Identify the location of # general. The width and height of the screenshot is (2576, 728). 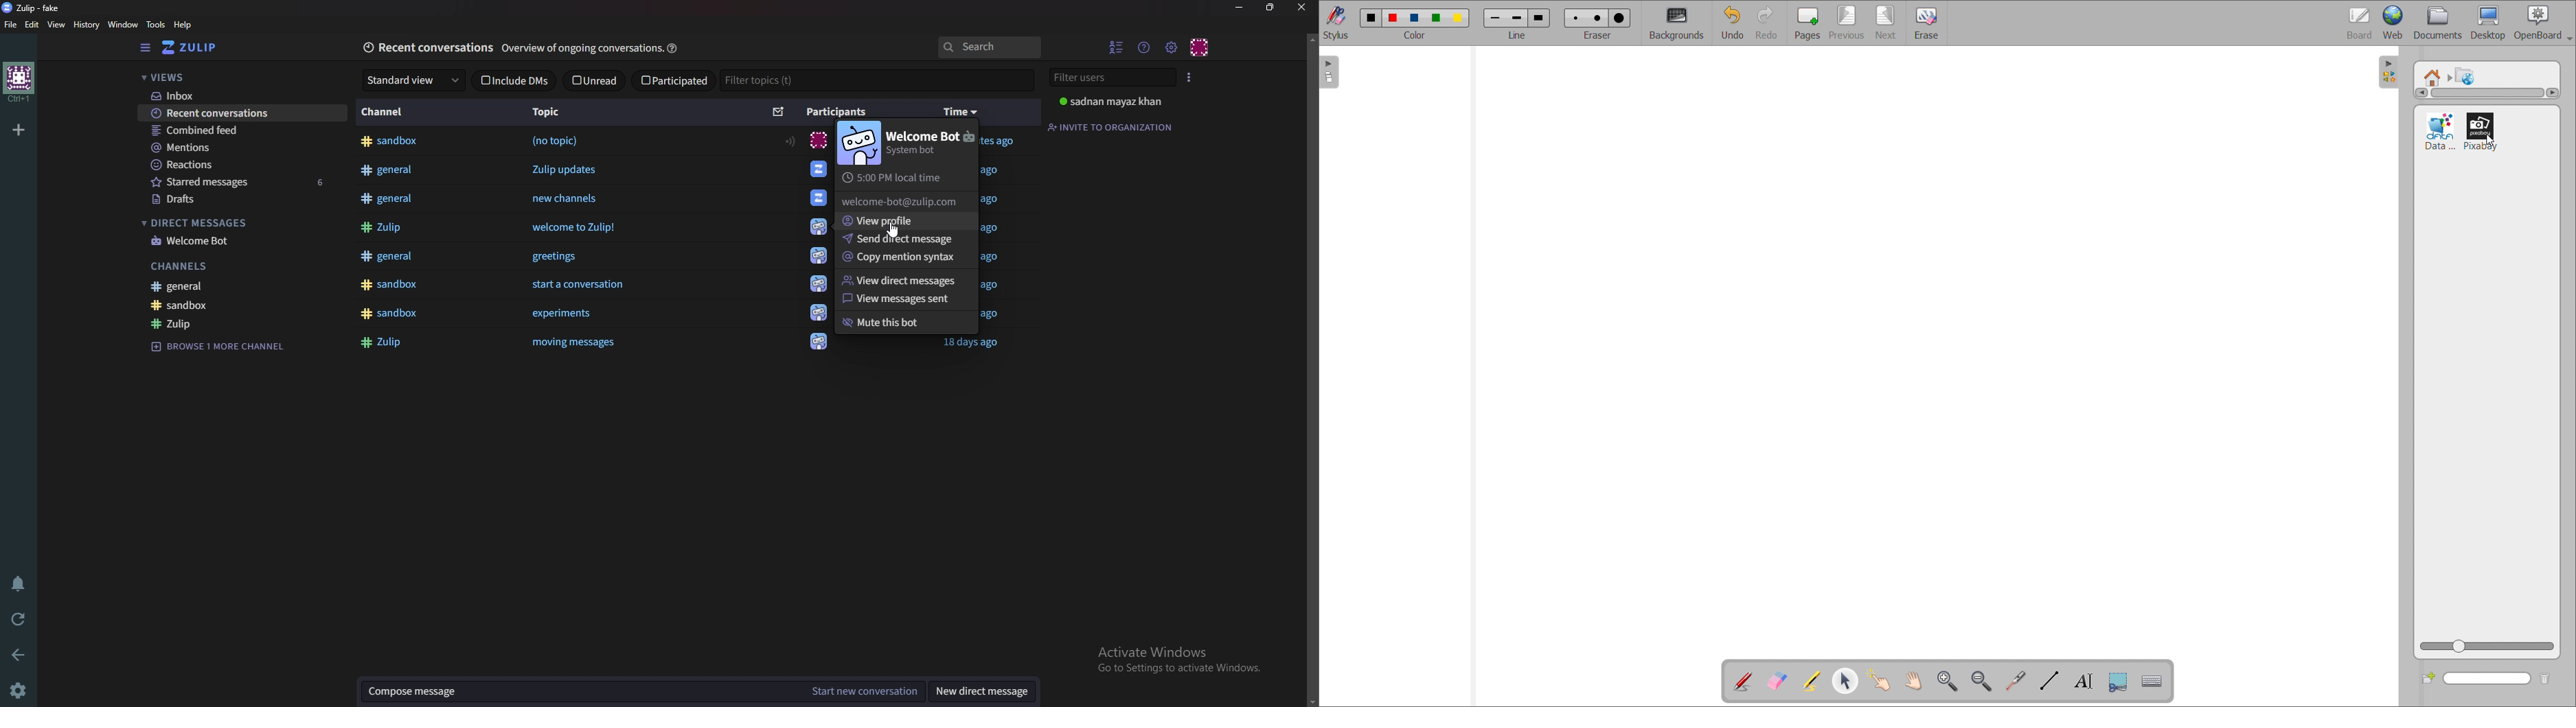
(389, 255).